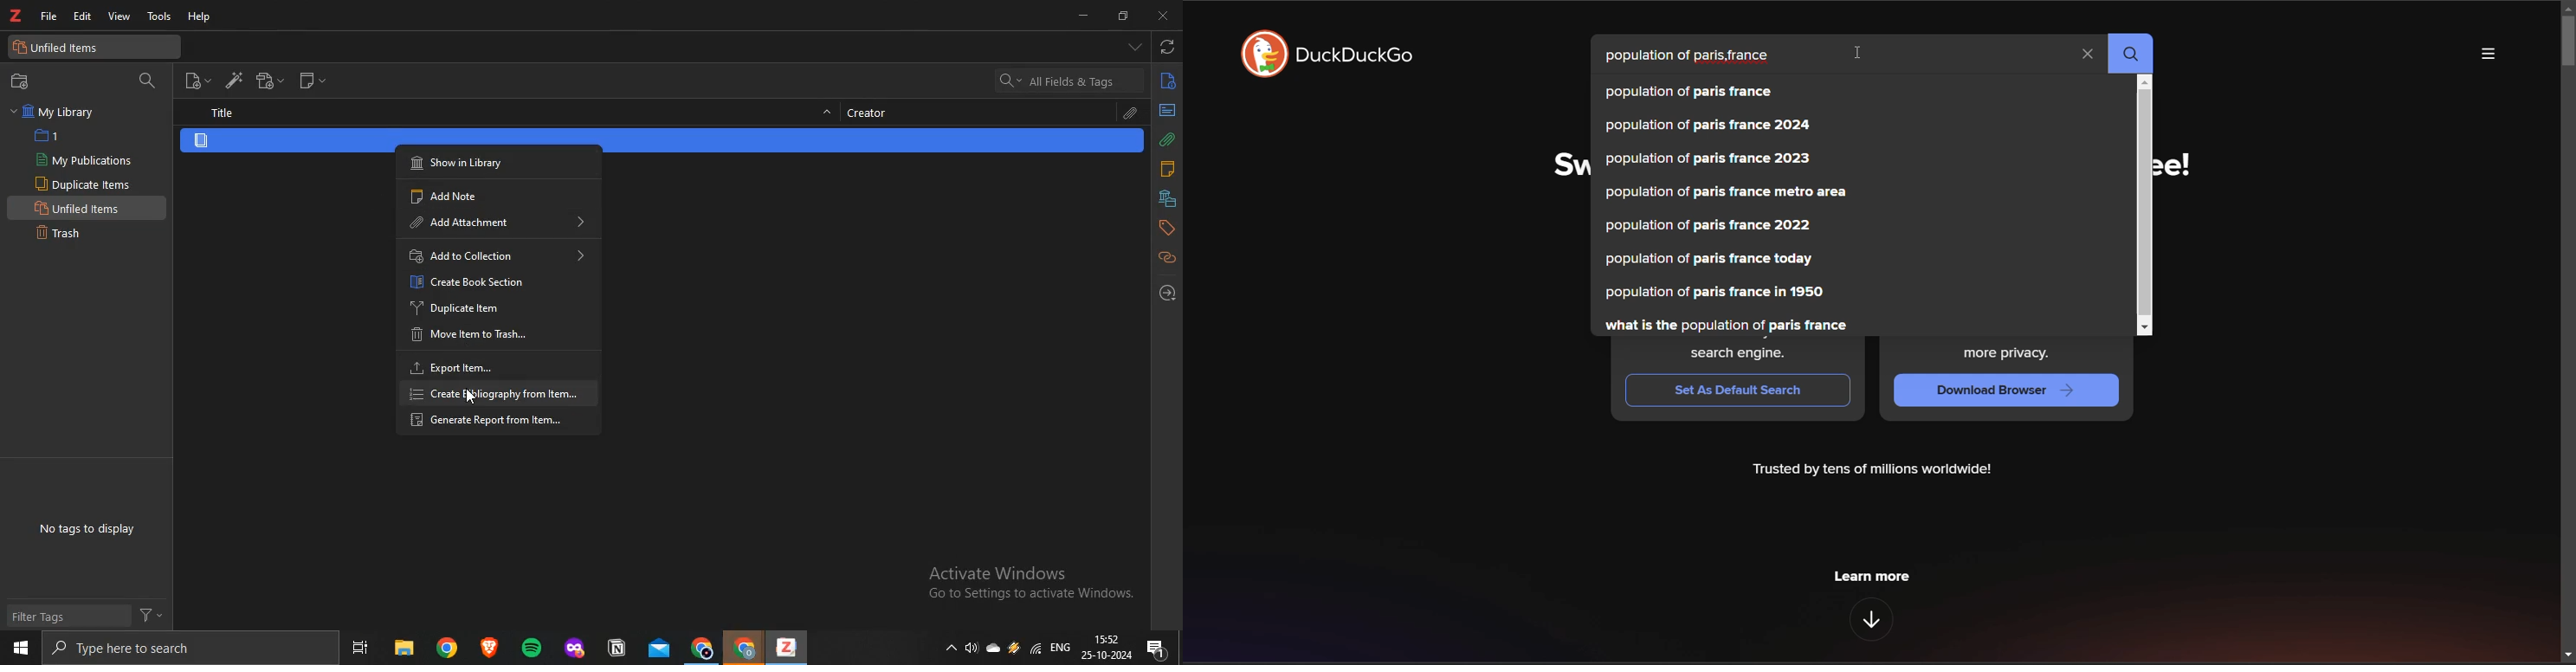  Describe the element at coordinates (1036, 648) in the screenshot. I see `wifi` at that location.